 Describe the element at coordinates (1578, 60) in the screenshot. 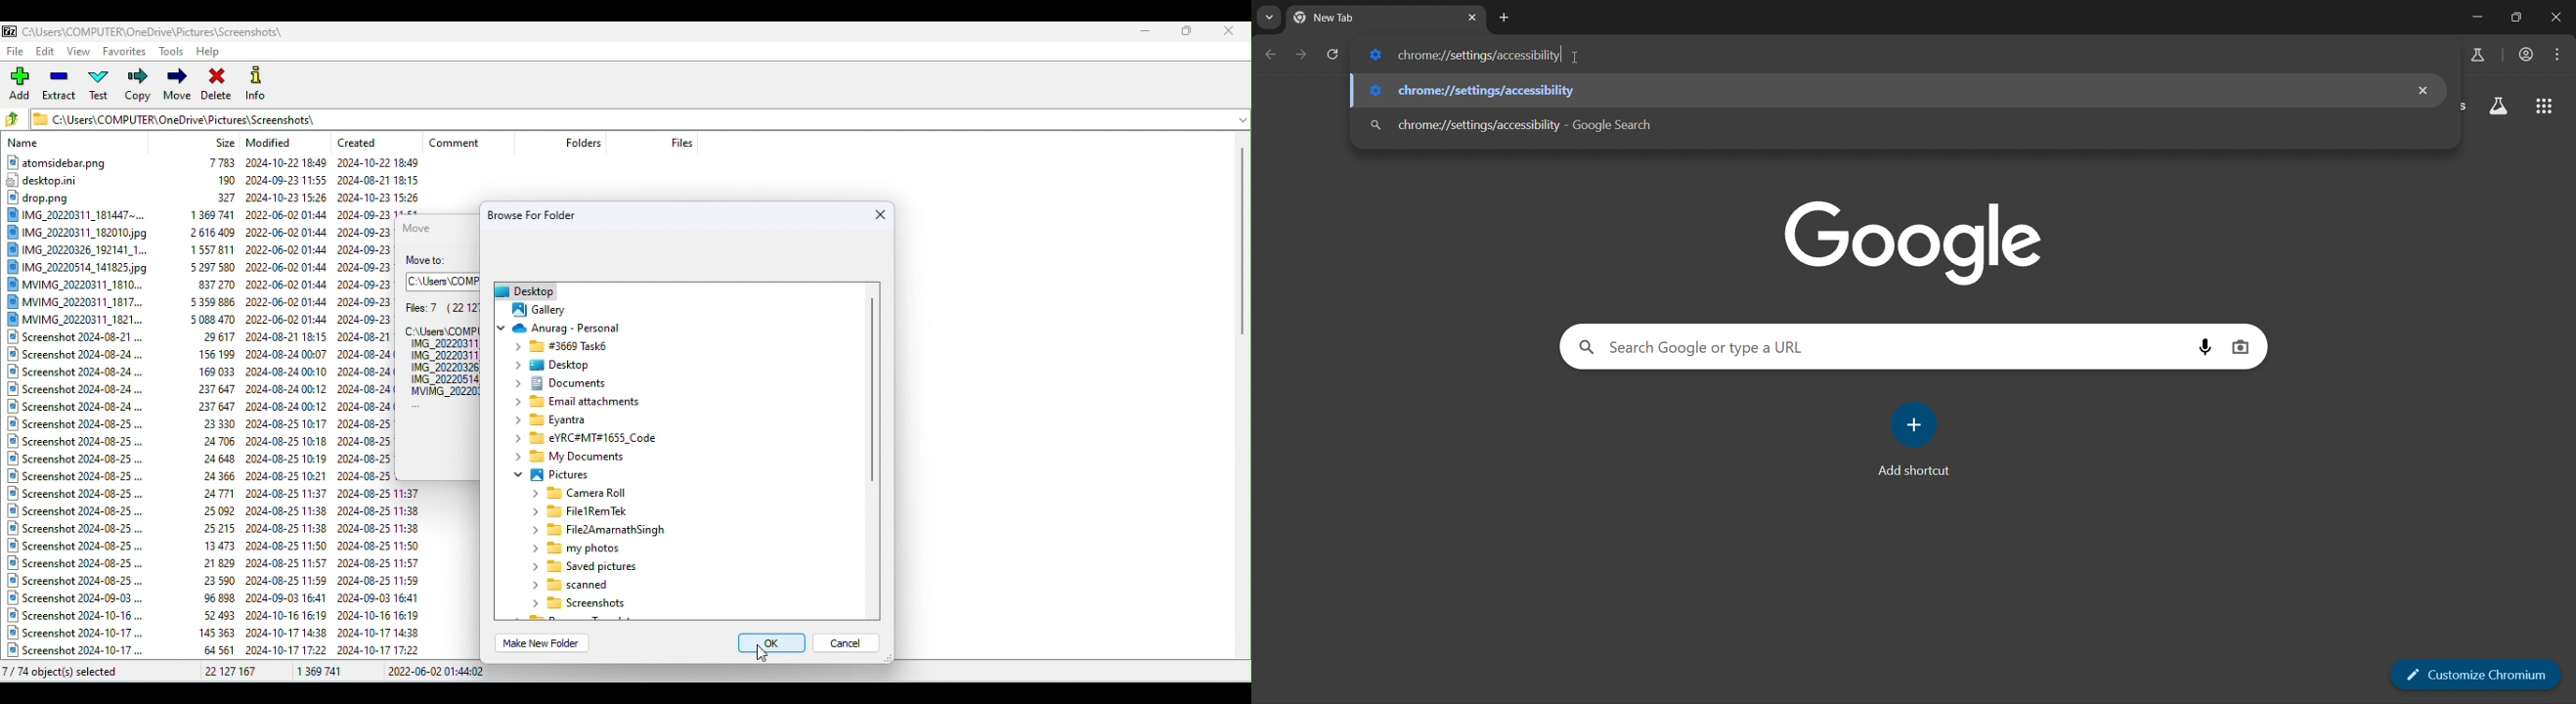

I see `cursor` at that location.